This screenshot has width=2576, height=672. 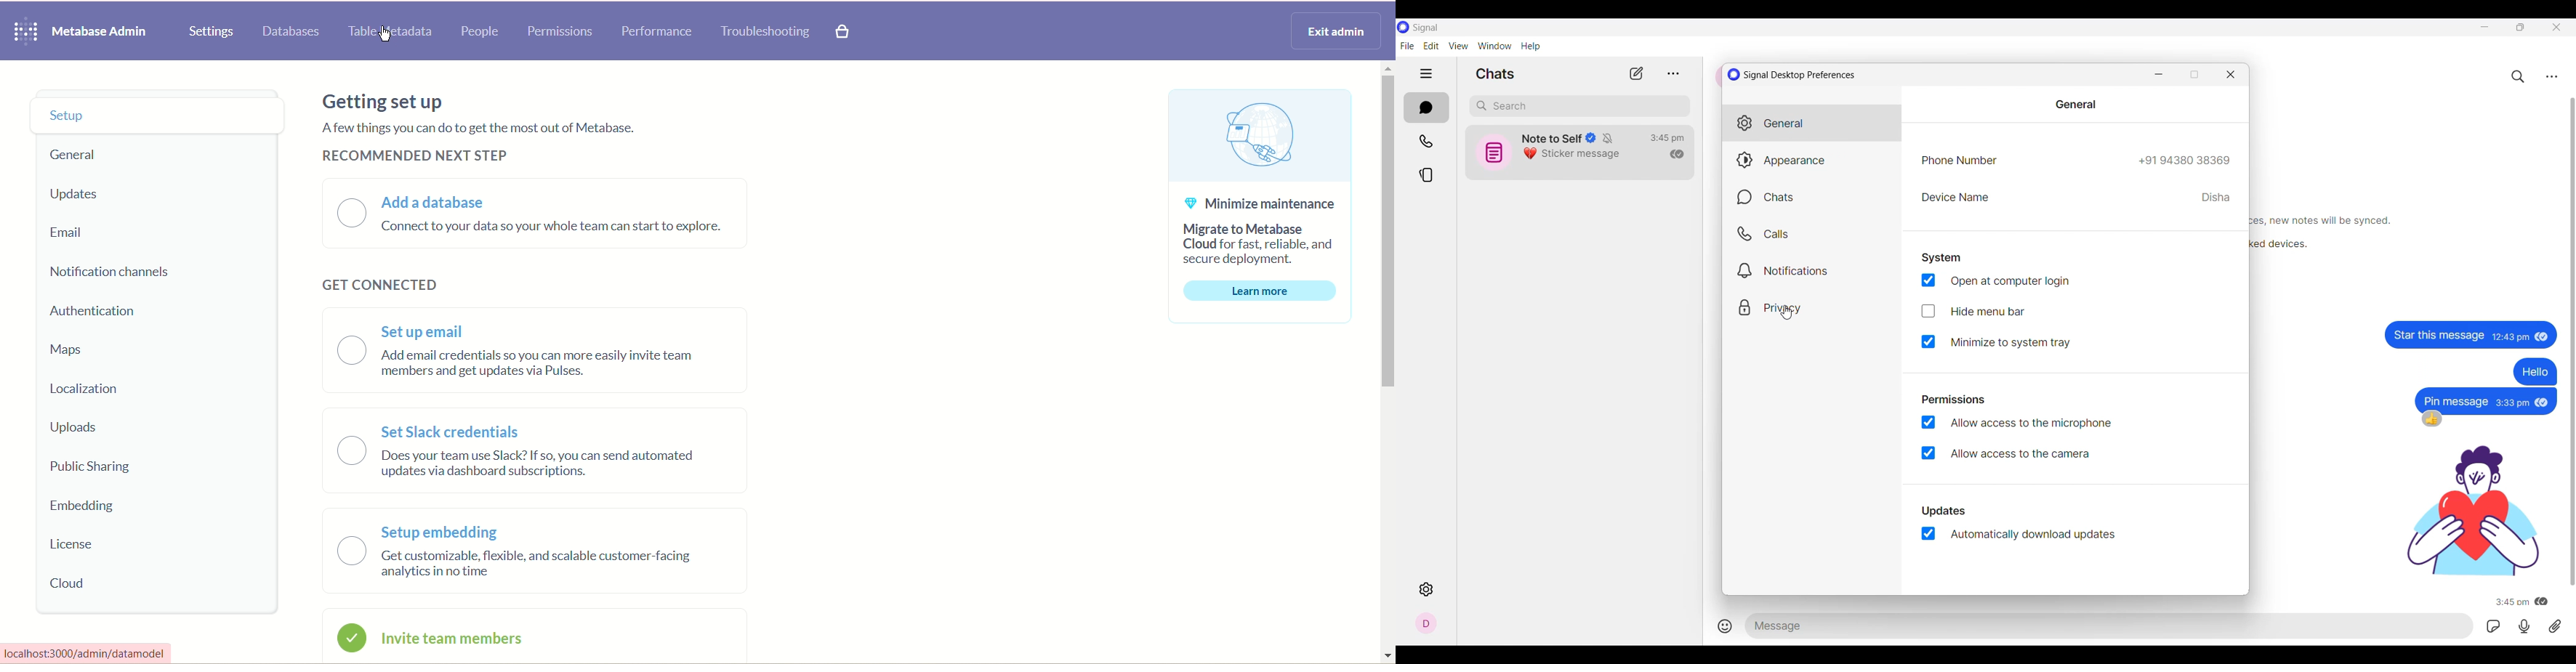 What do you see at coordinates (1941, 258) in the screenshot?
I see `System` at bounding box center [1941, 258].